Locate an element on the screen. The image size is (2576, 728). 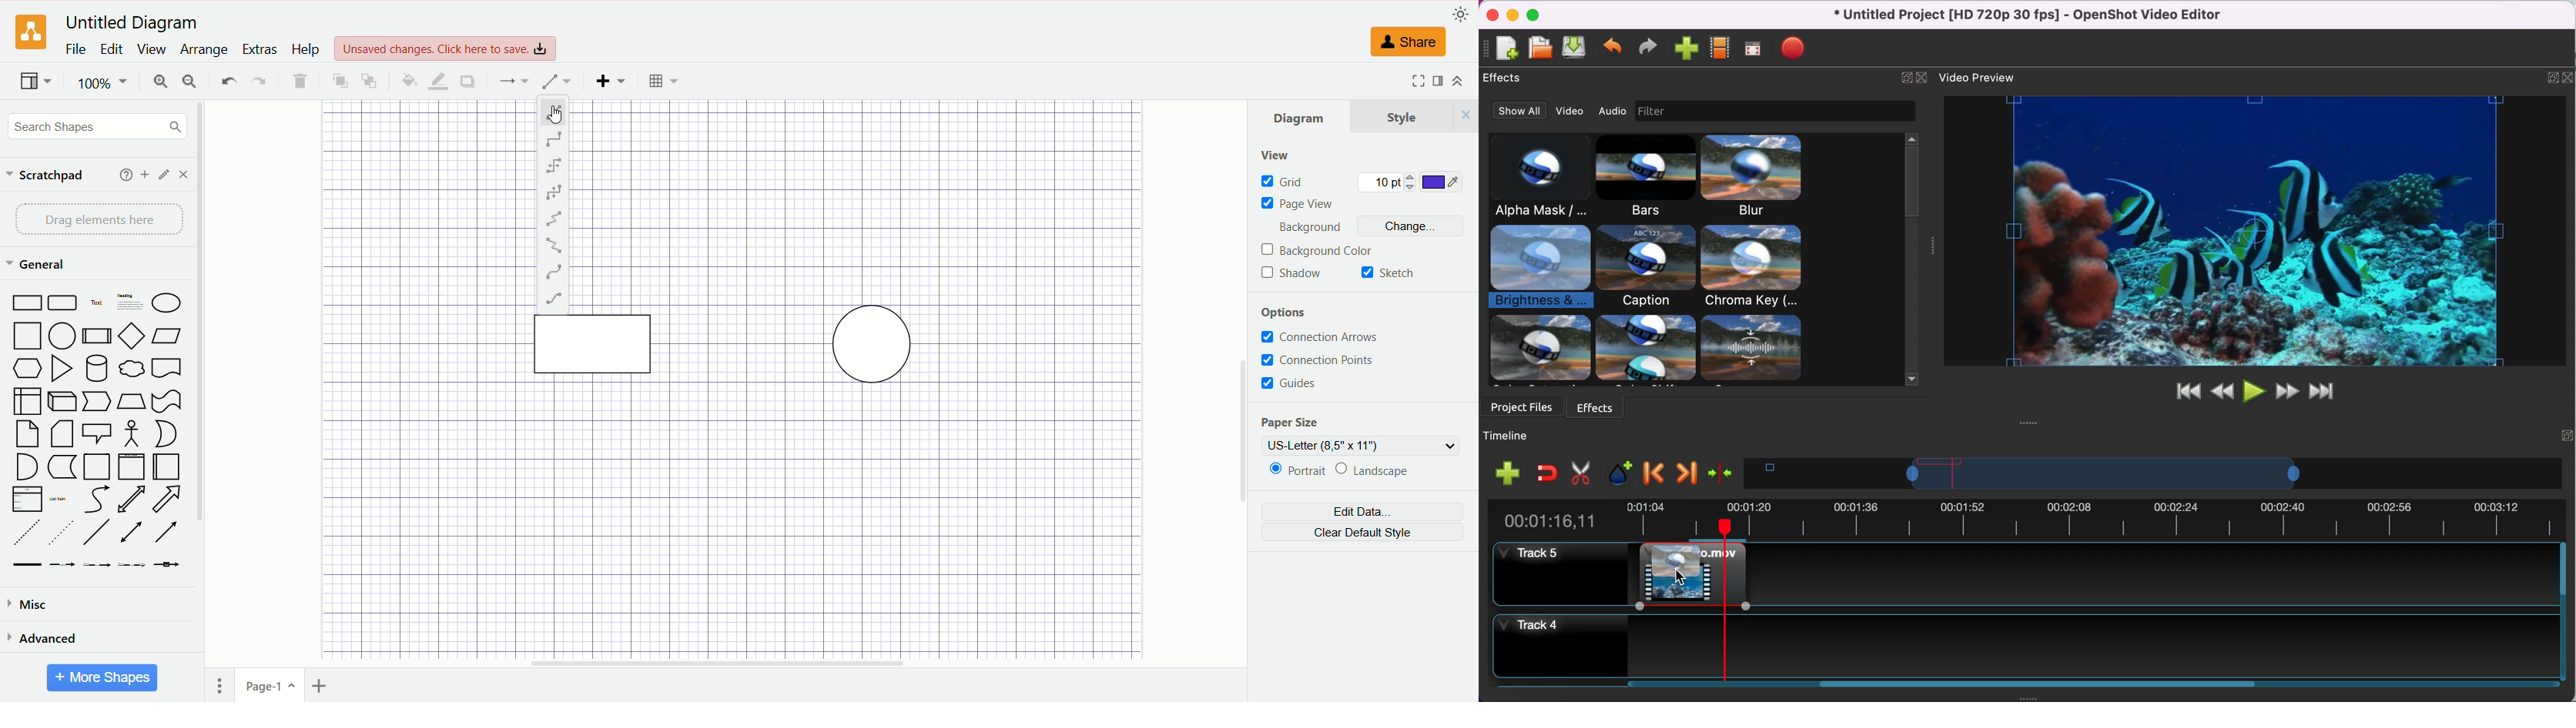
change is located at coordinates (1415, 226).